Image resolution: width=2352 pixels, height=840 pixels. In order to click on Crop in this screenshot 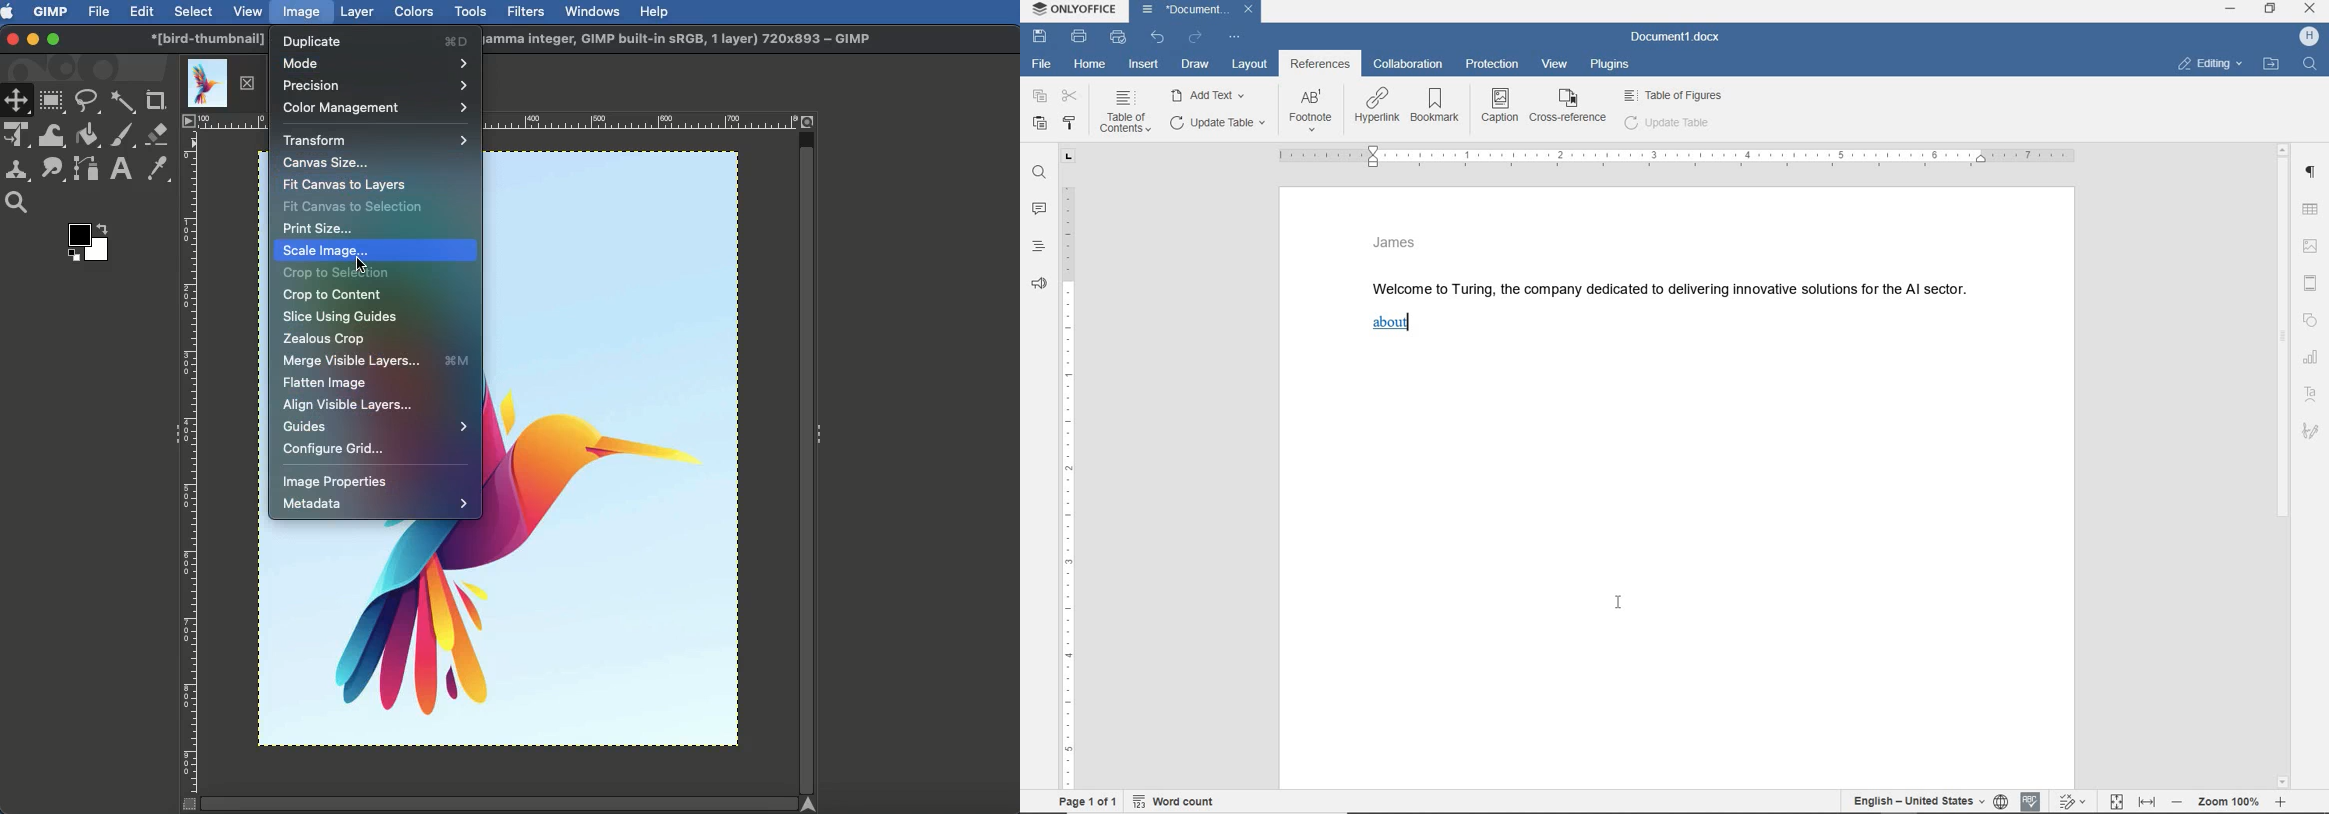, I will do `click(156, 100)`.